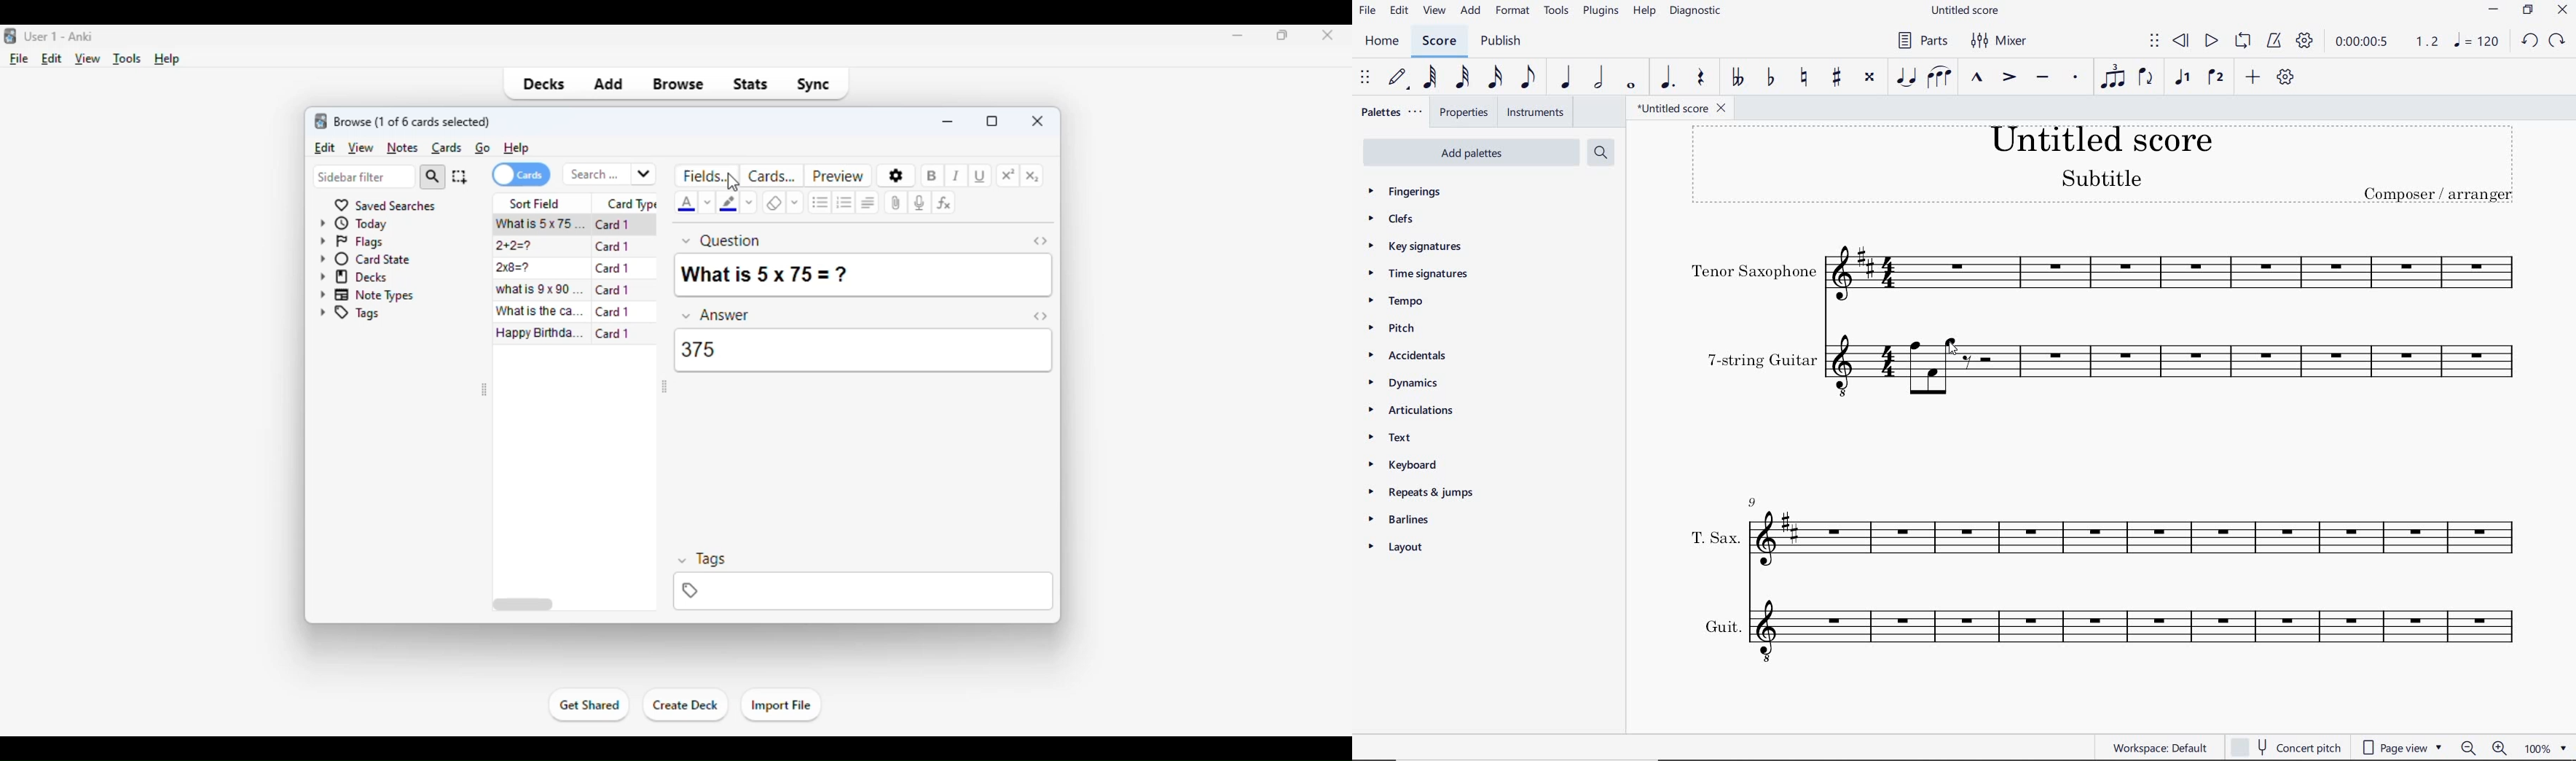 The height and width of the screenshot is (784, 2576). I want to click on 16TH NOTE, so click(1495, 77).